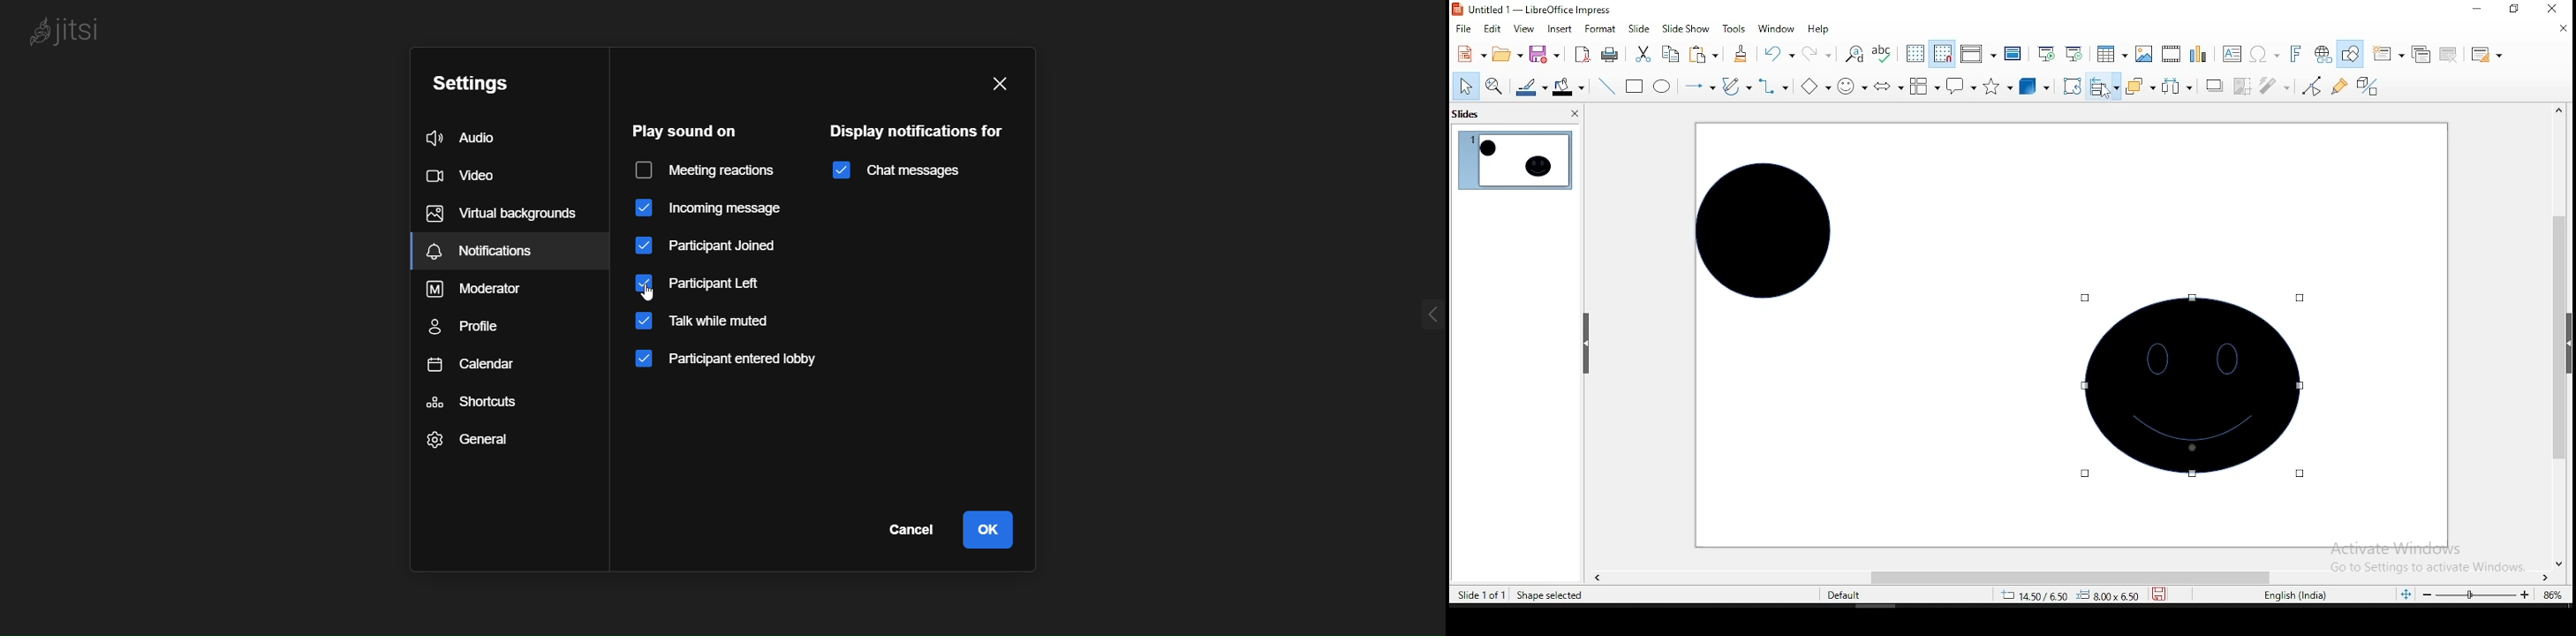  What do you see at coordinates (1635, 87) in the screenshot?
I see `rectangle tool` at bounding box center [1635, 87].